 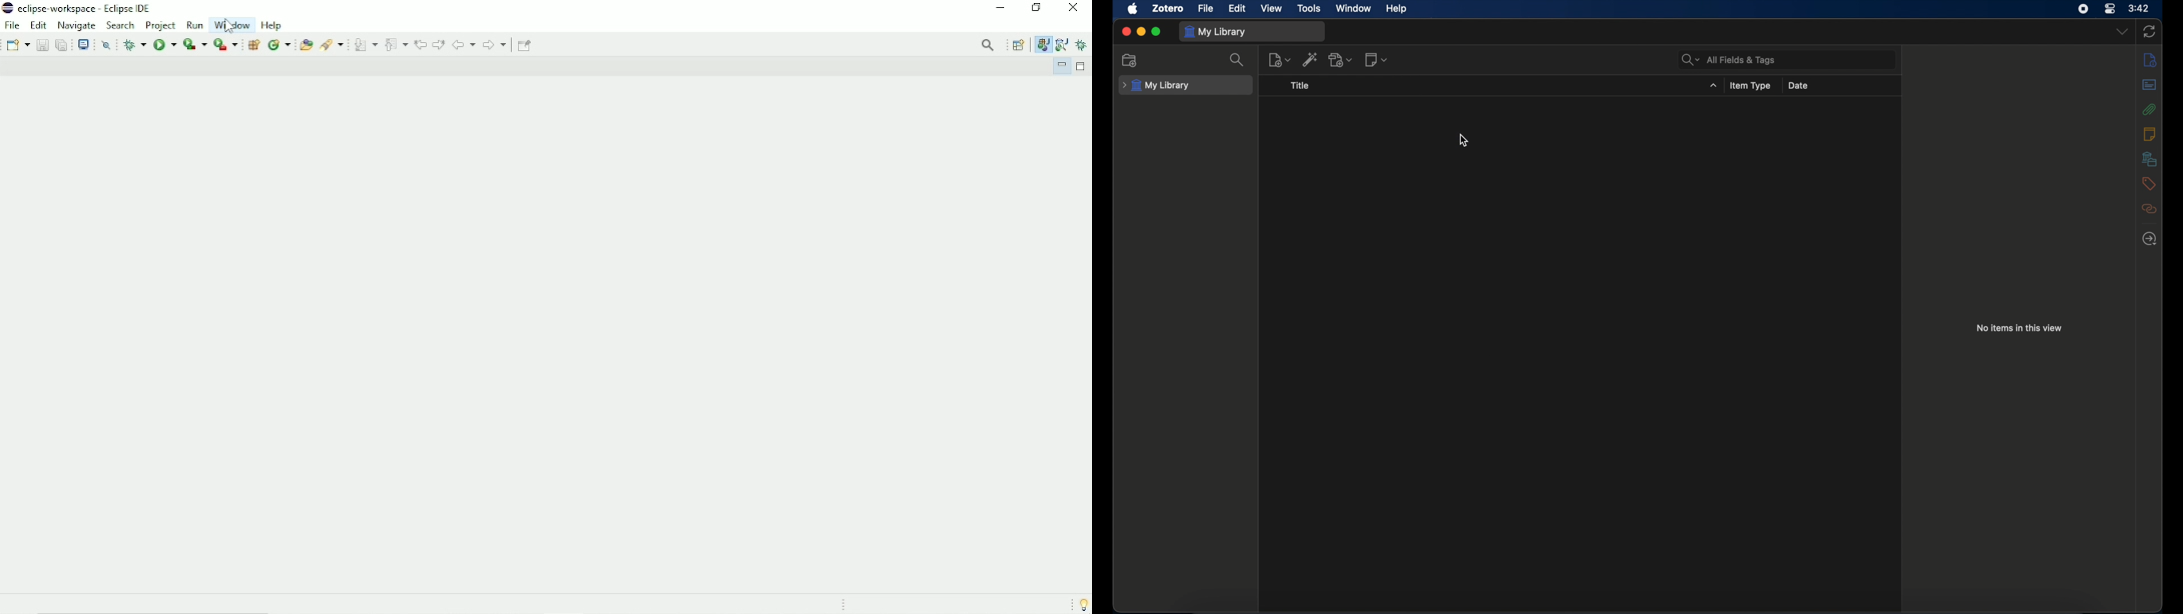 I want to click on libraries, so click(x=2150, y=159).